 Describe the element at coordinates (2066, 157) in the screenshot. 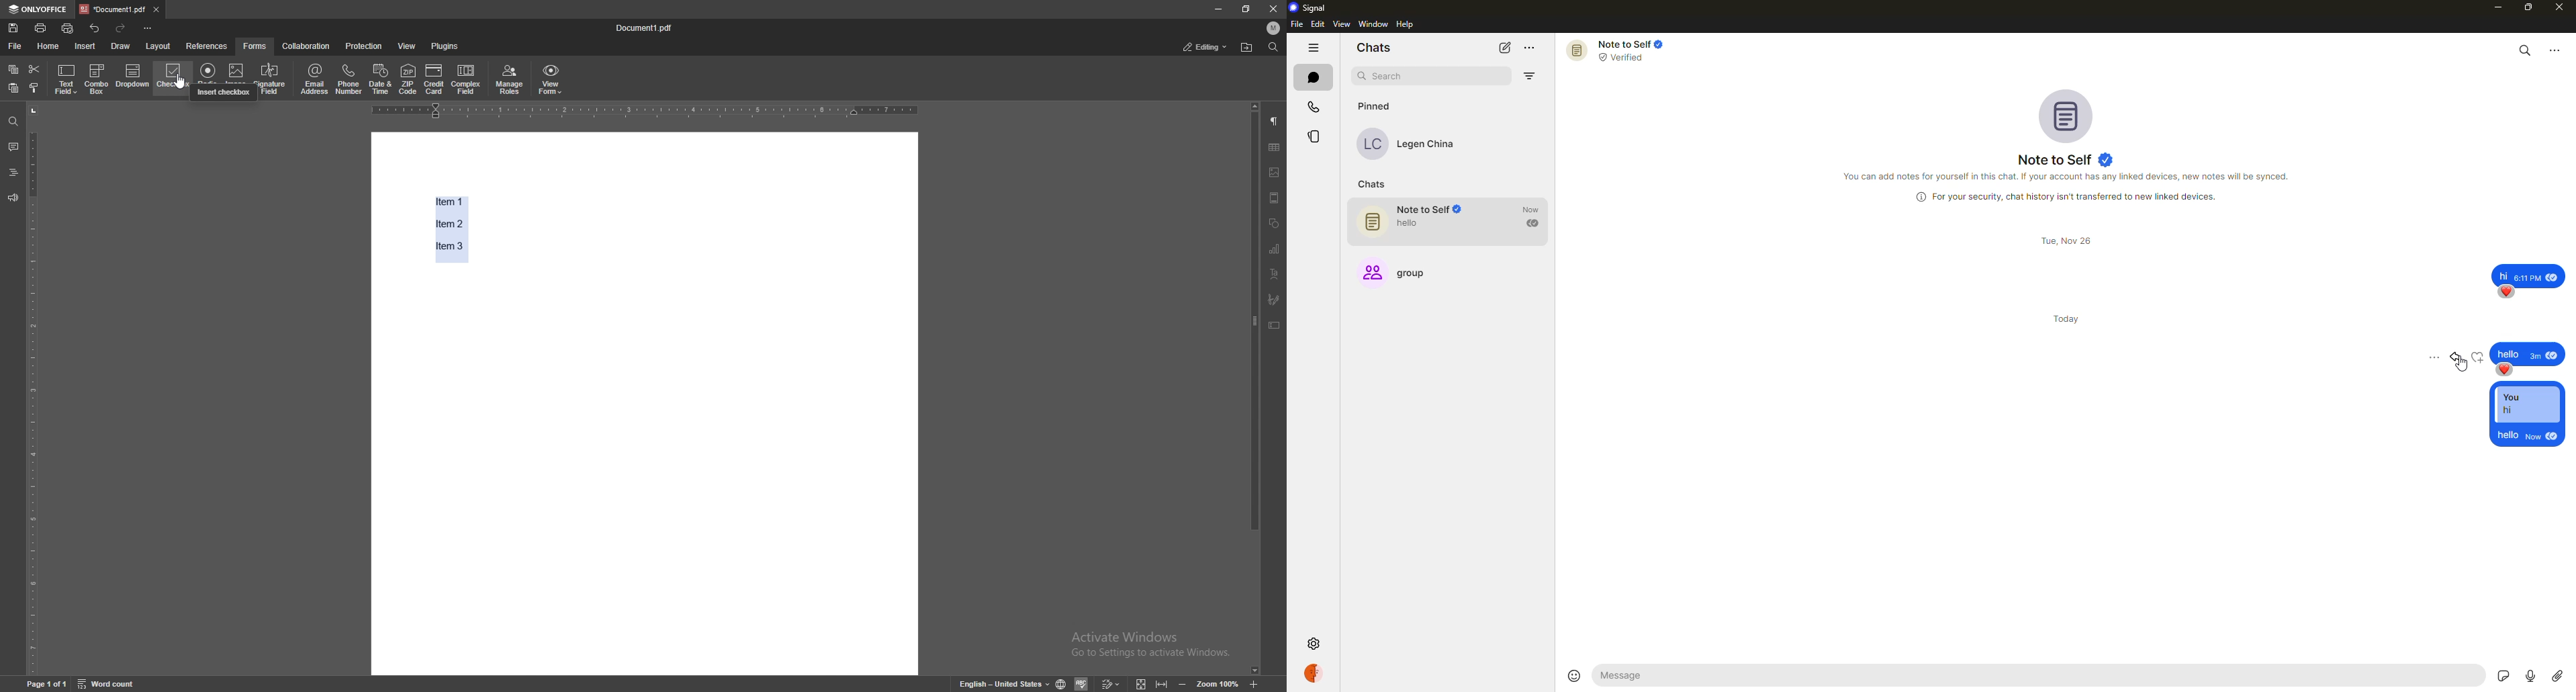

I see `note to self` at that location.